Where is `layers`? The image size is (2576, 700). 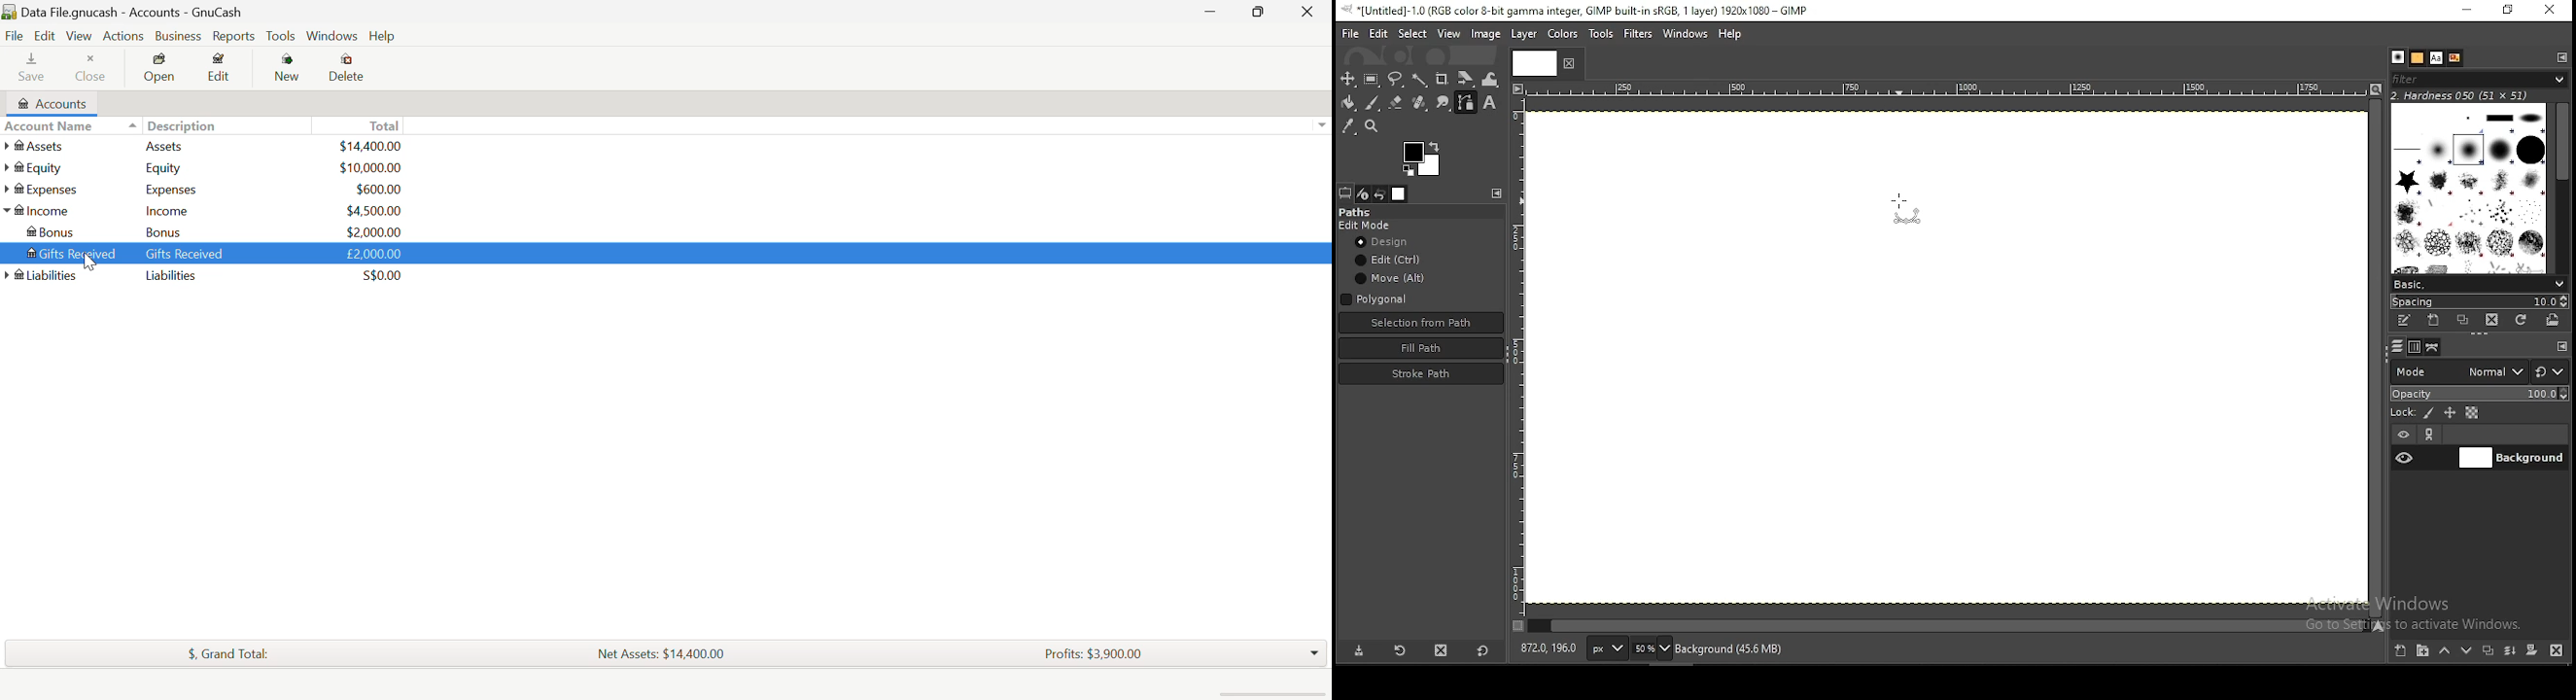
layers is located at coordinates (2398, 346).